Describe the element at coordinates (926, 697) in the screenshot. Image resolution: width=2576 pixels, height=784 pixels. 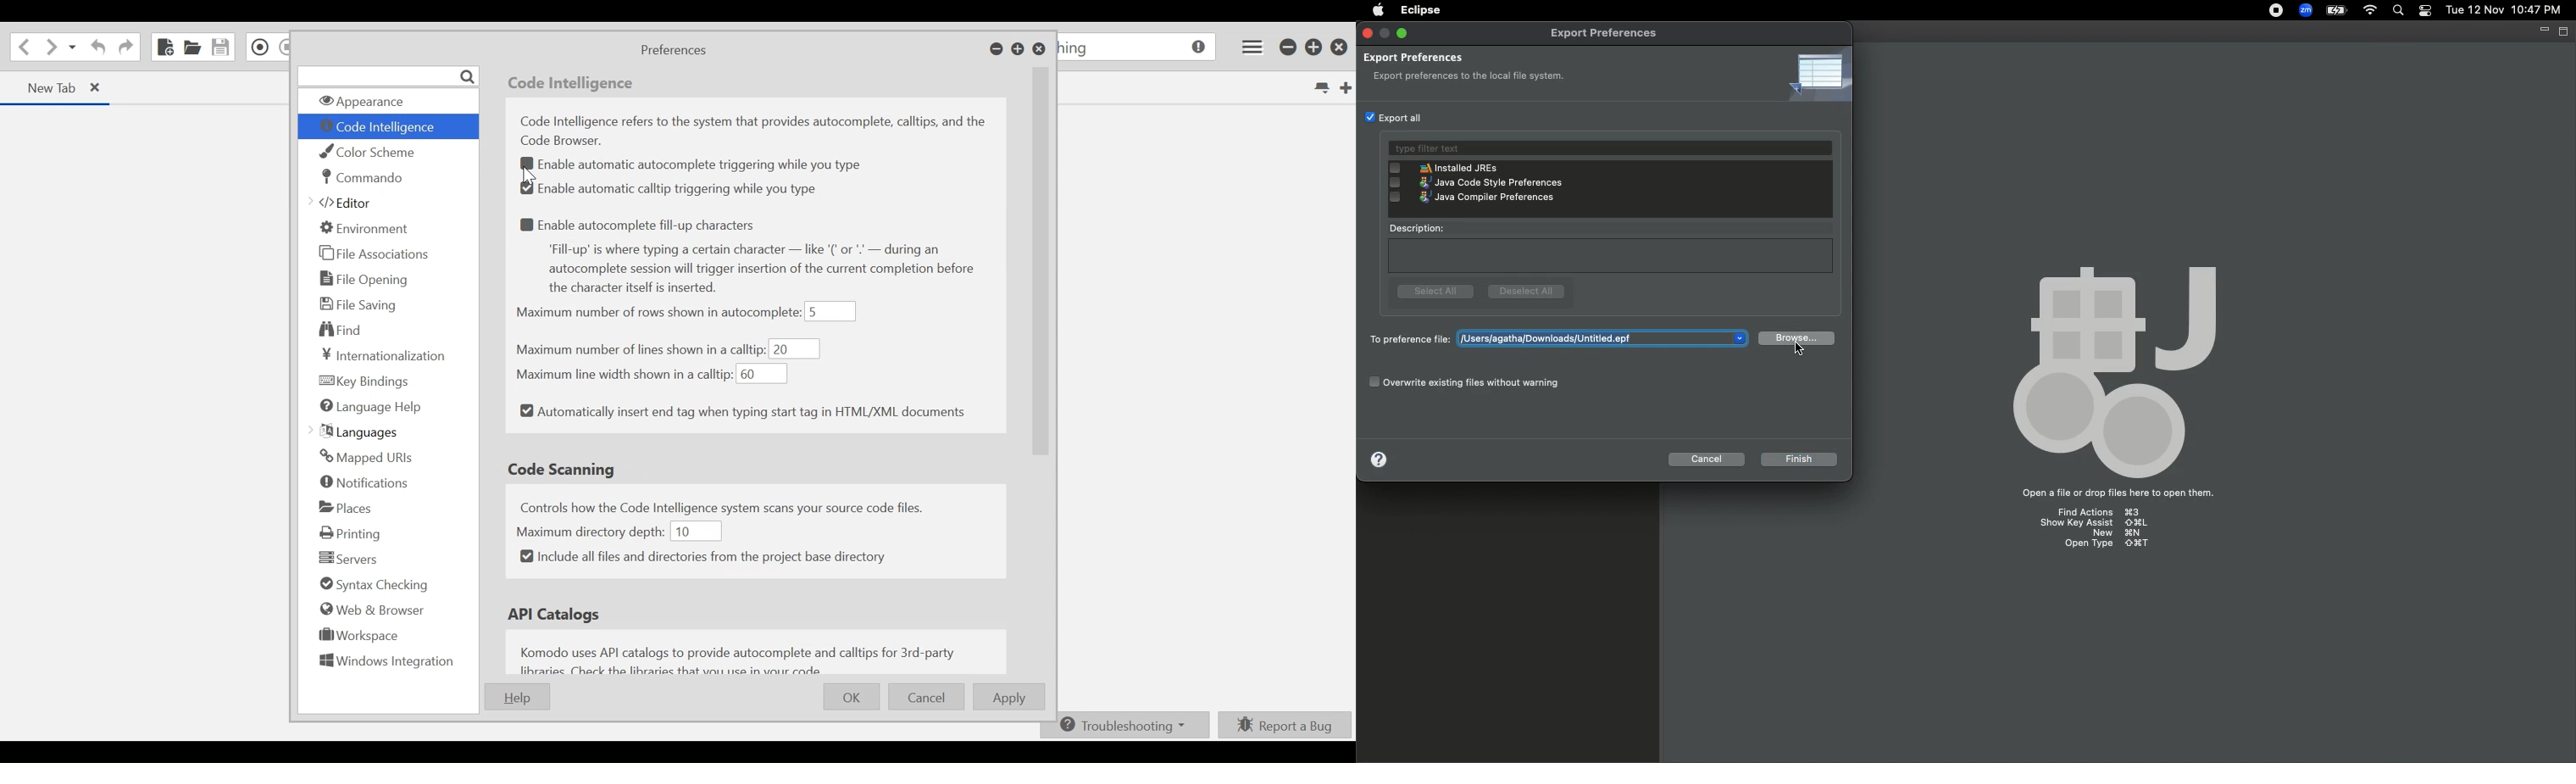
I see `Cancel` at that location.